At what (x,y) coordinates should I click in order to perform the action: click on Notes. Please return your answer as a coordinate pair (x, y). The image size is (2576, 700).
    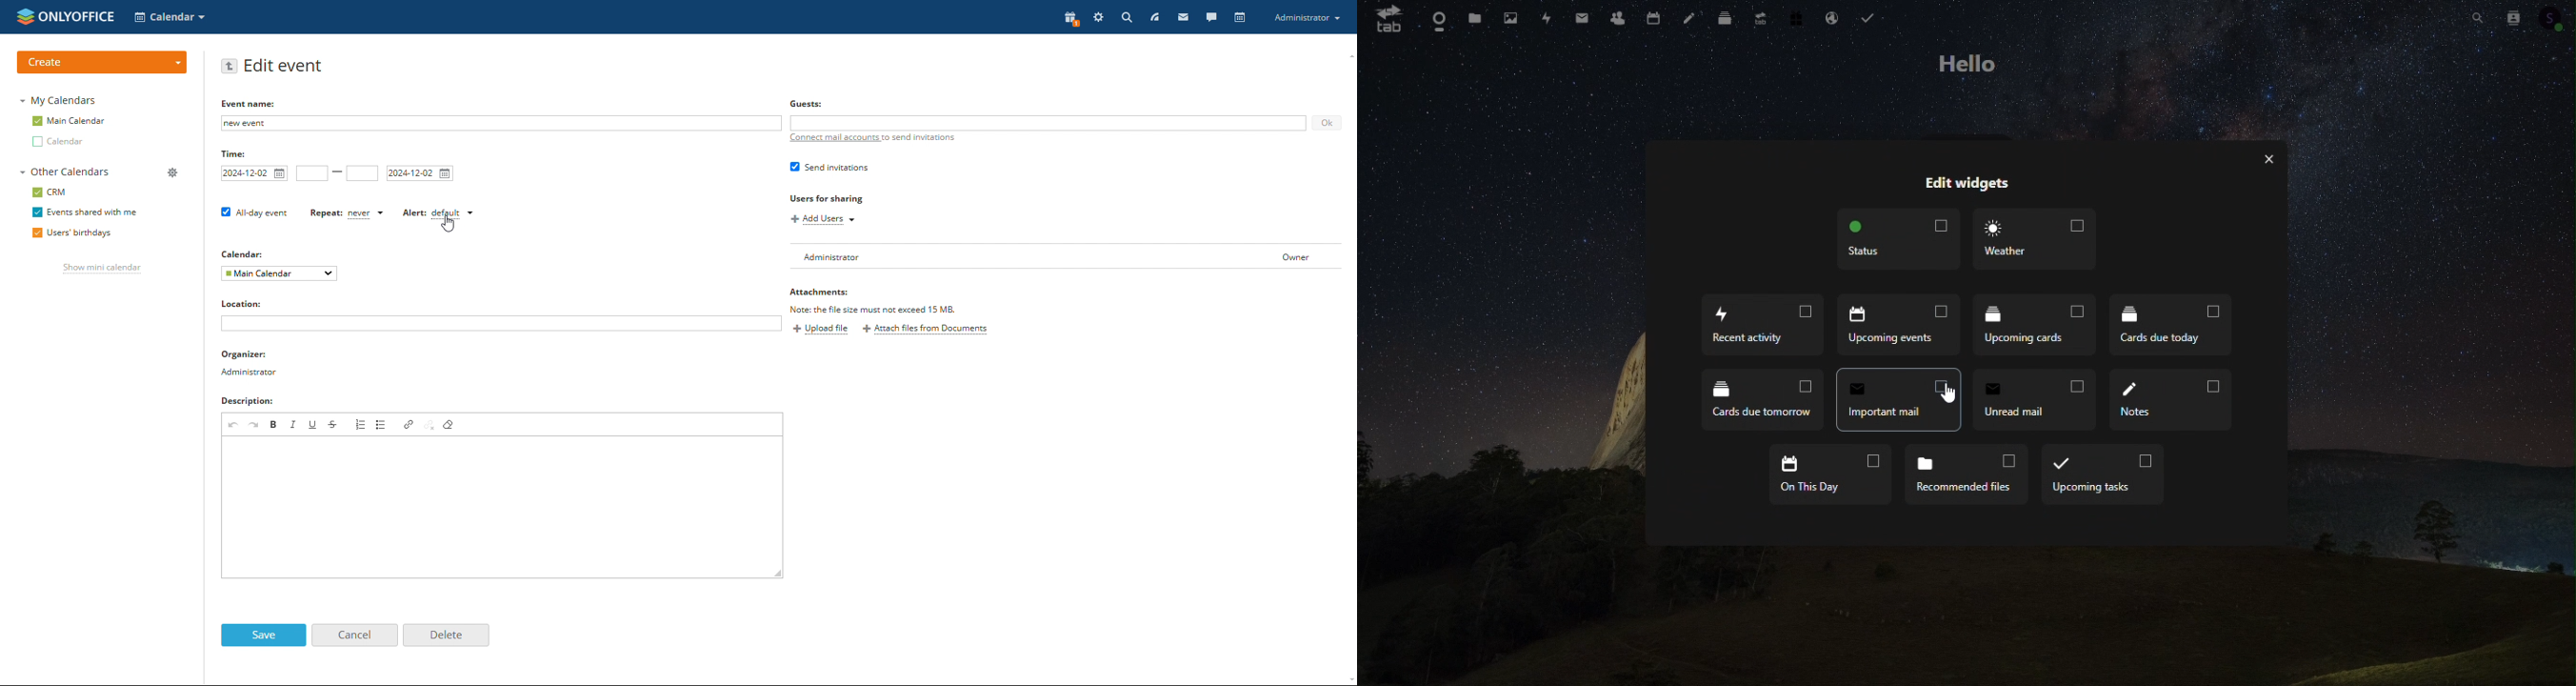
    Looking at the image, I should click on (1688, 18).